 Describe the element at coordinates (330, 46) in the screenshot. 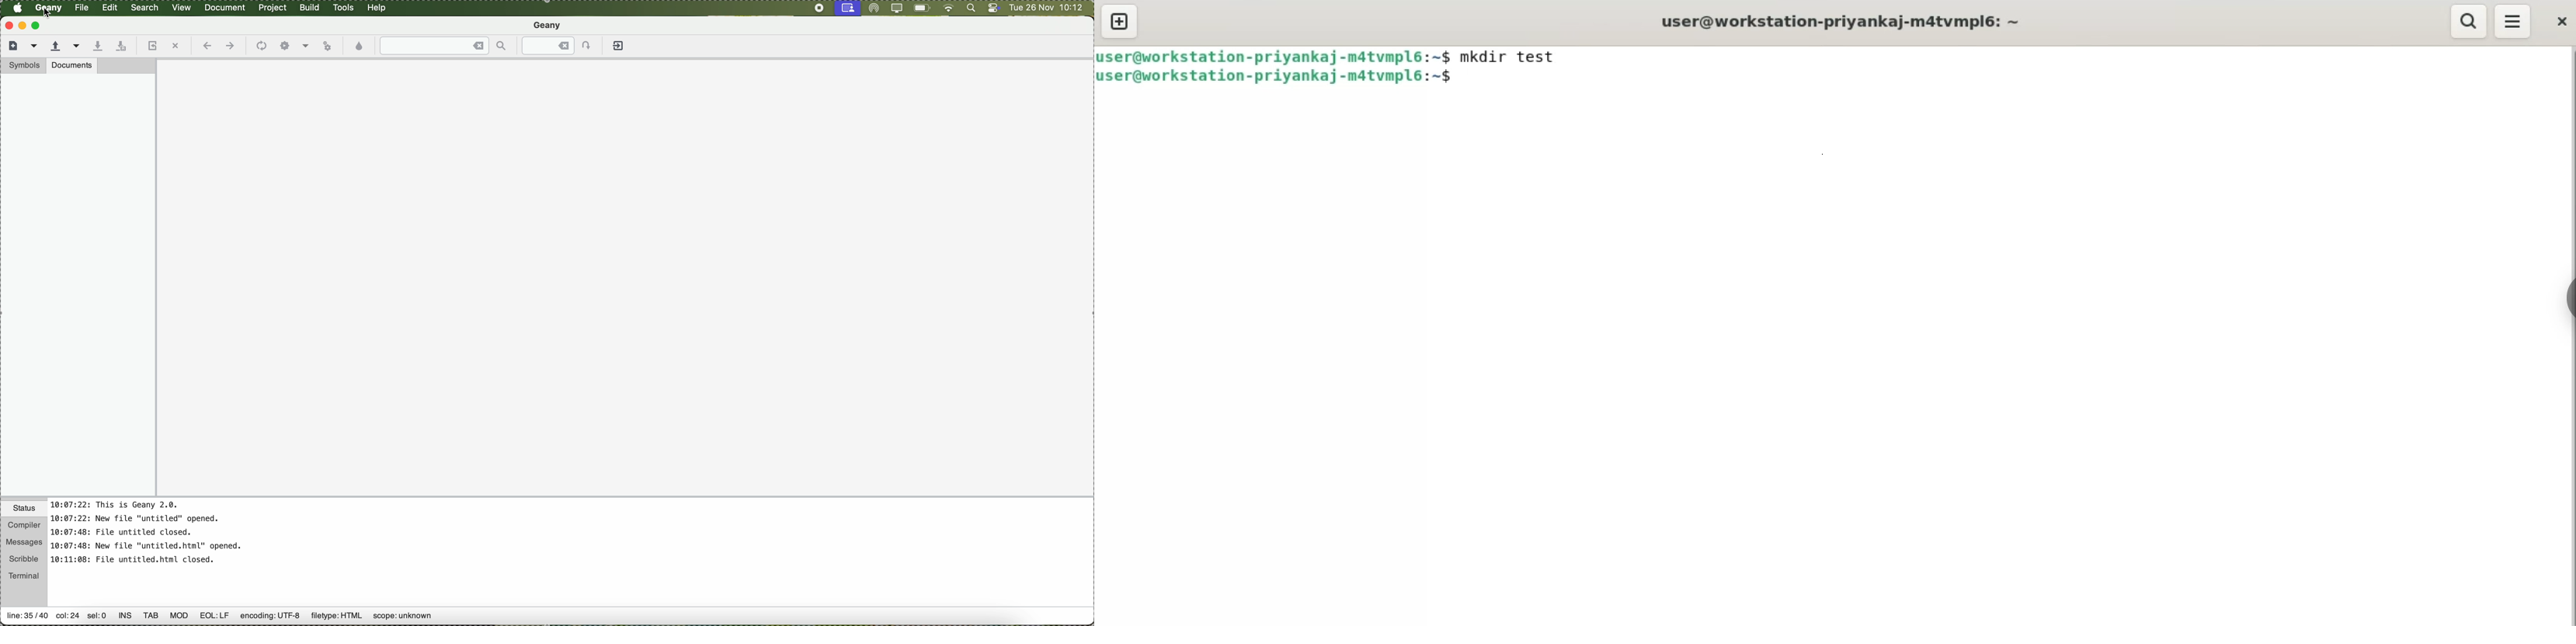

I see `run or view the current file` at that location.